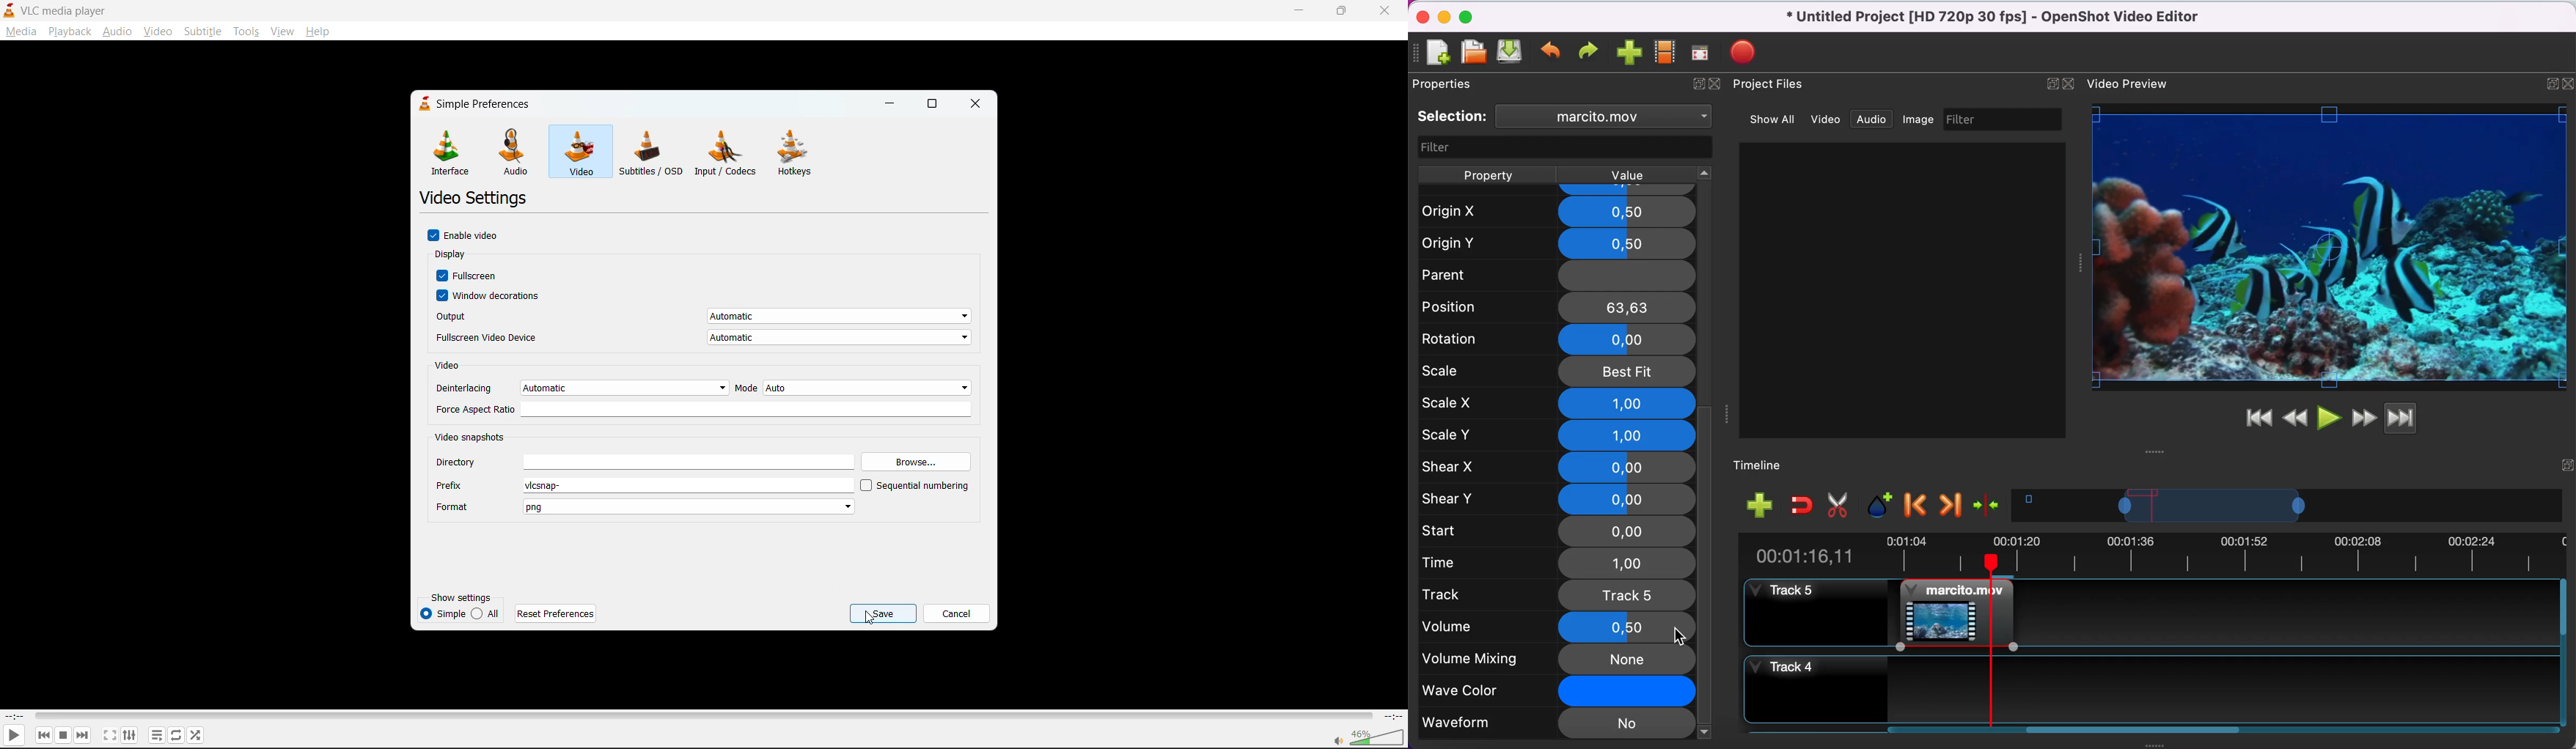  I want to click on playlist, so click(156, 734).